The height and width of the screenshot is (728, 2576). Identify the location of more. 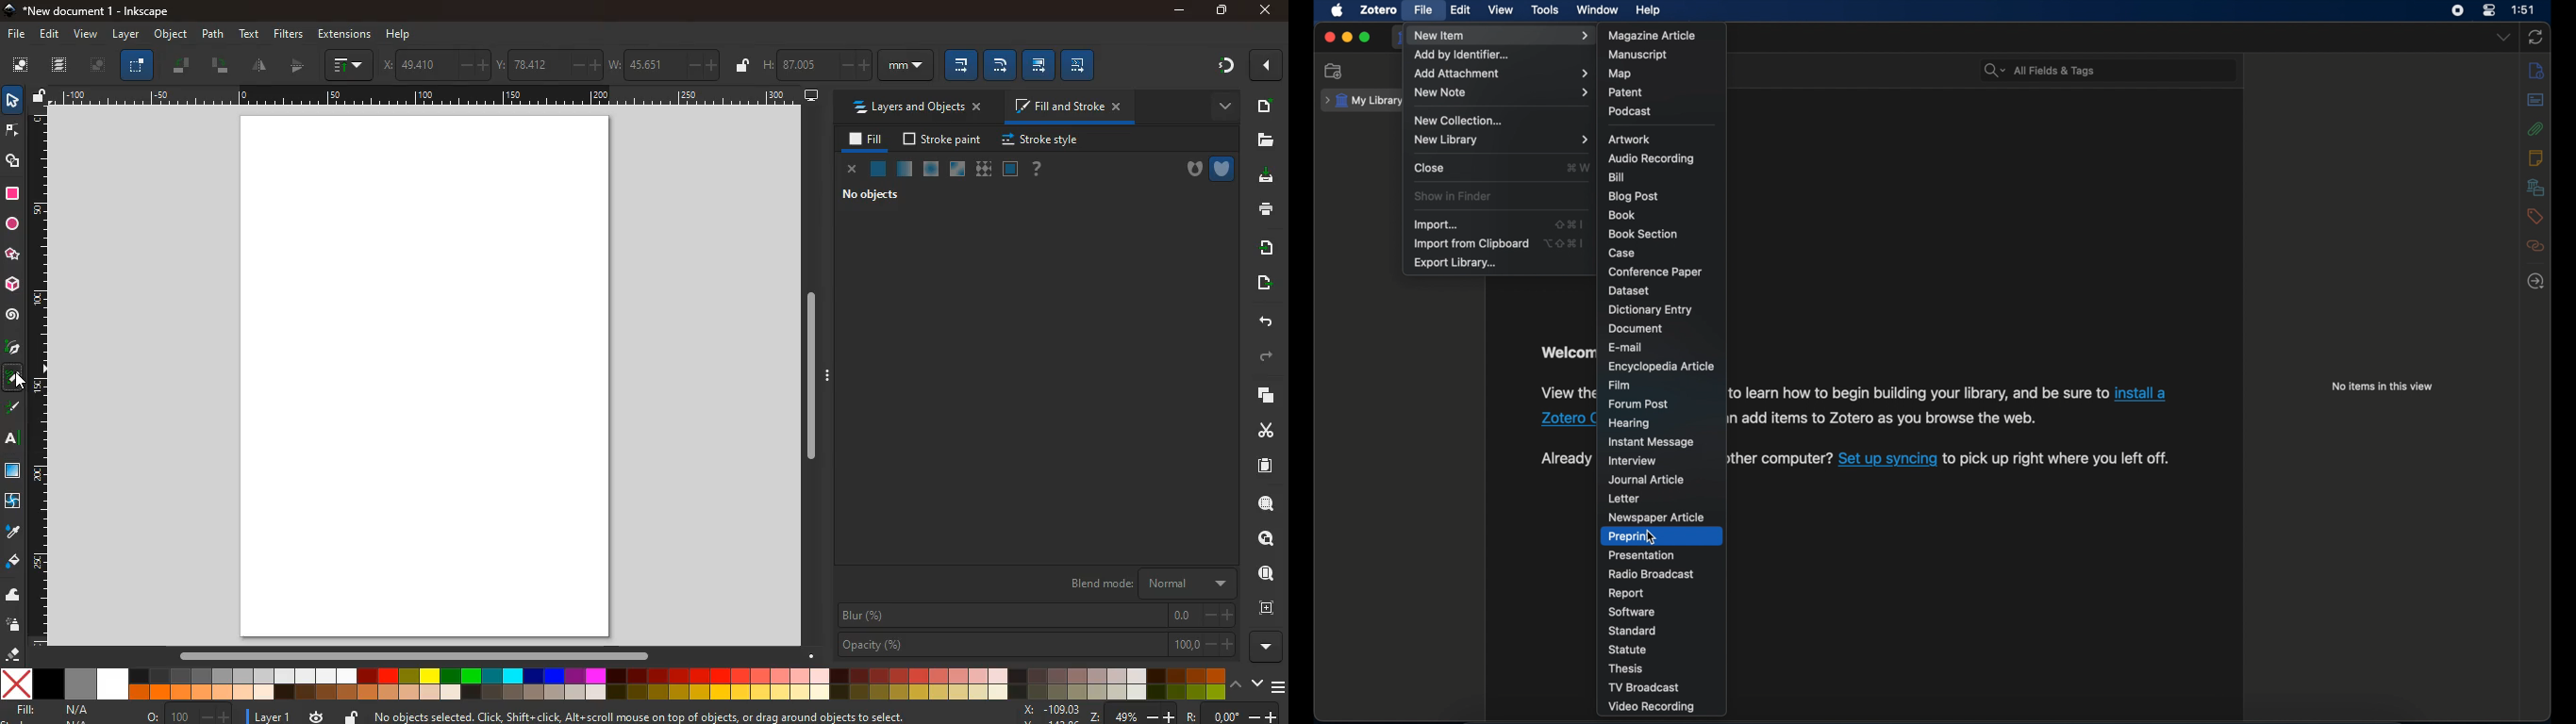
(1267, 647).